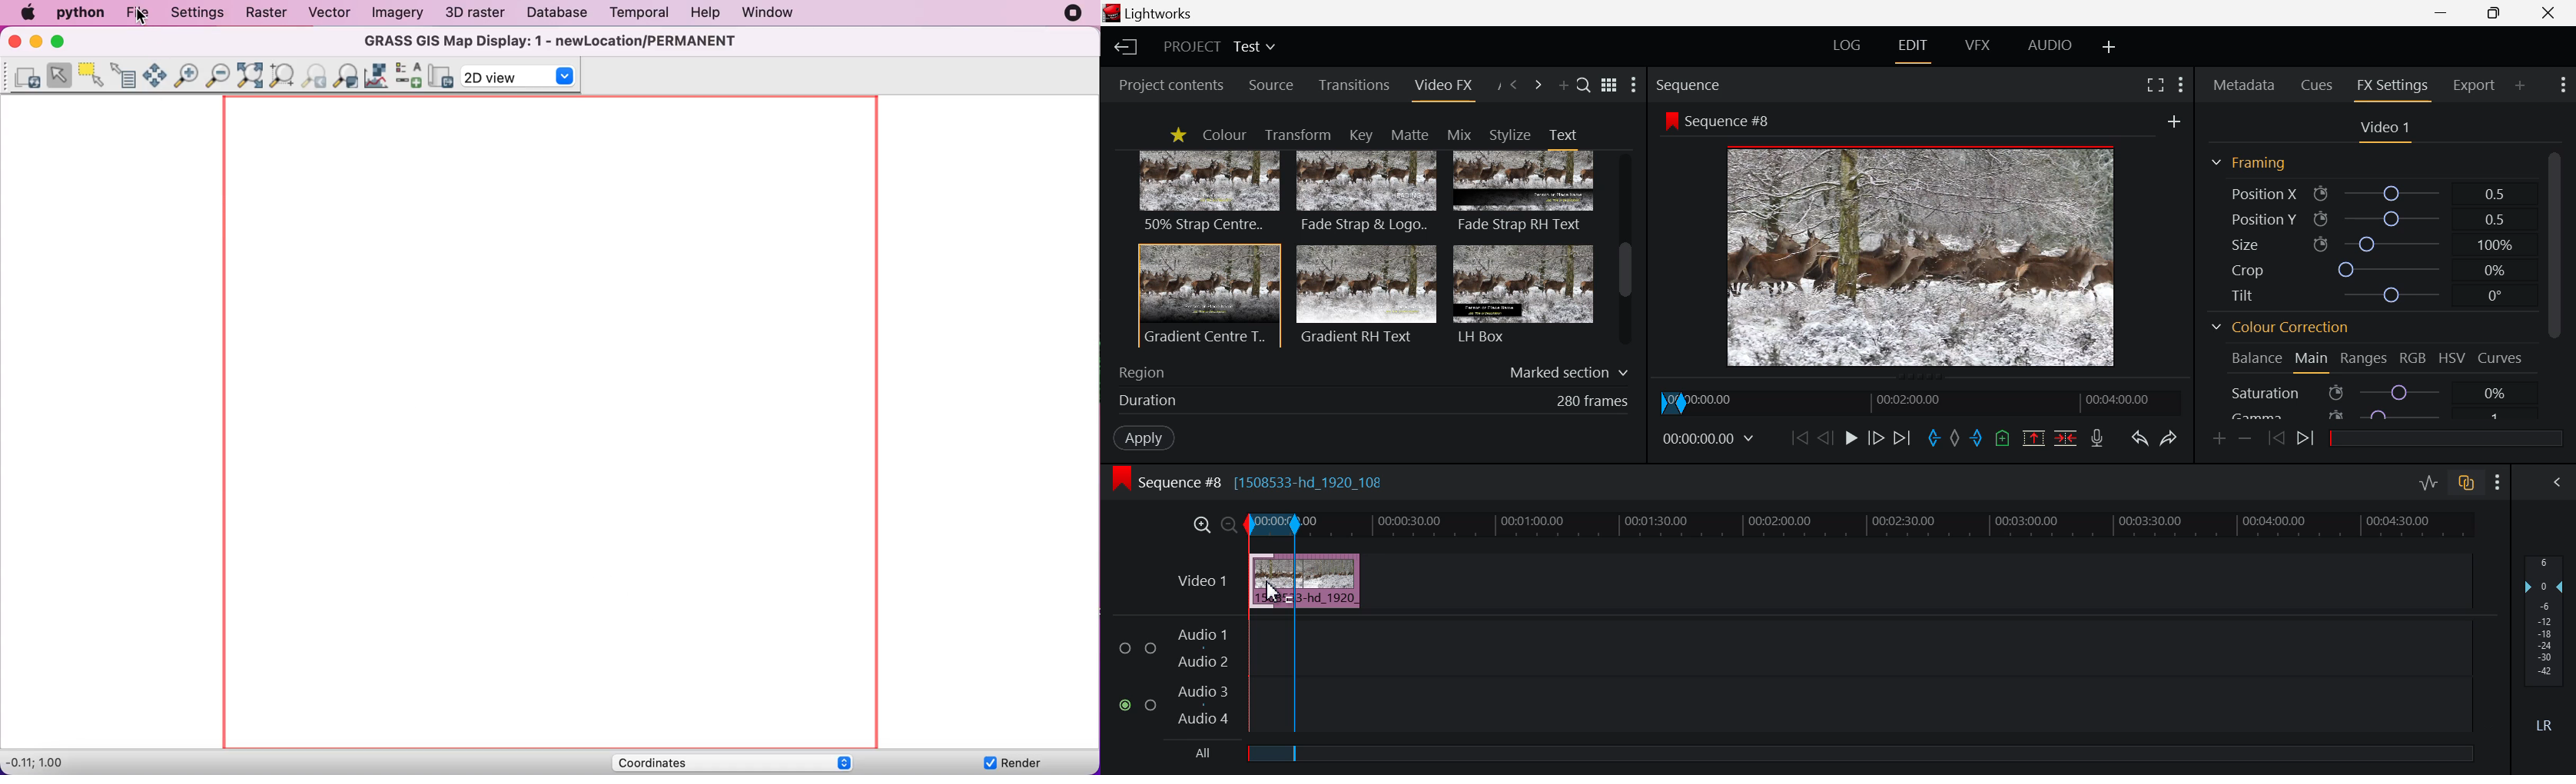 This screenshot has width=2576, height=784. What do you see at coordinates (2312, 361) in the screenshot?
I see `Main Tab Open` at bounding box center [2312, 361].